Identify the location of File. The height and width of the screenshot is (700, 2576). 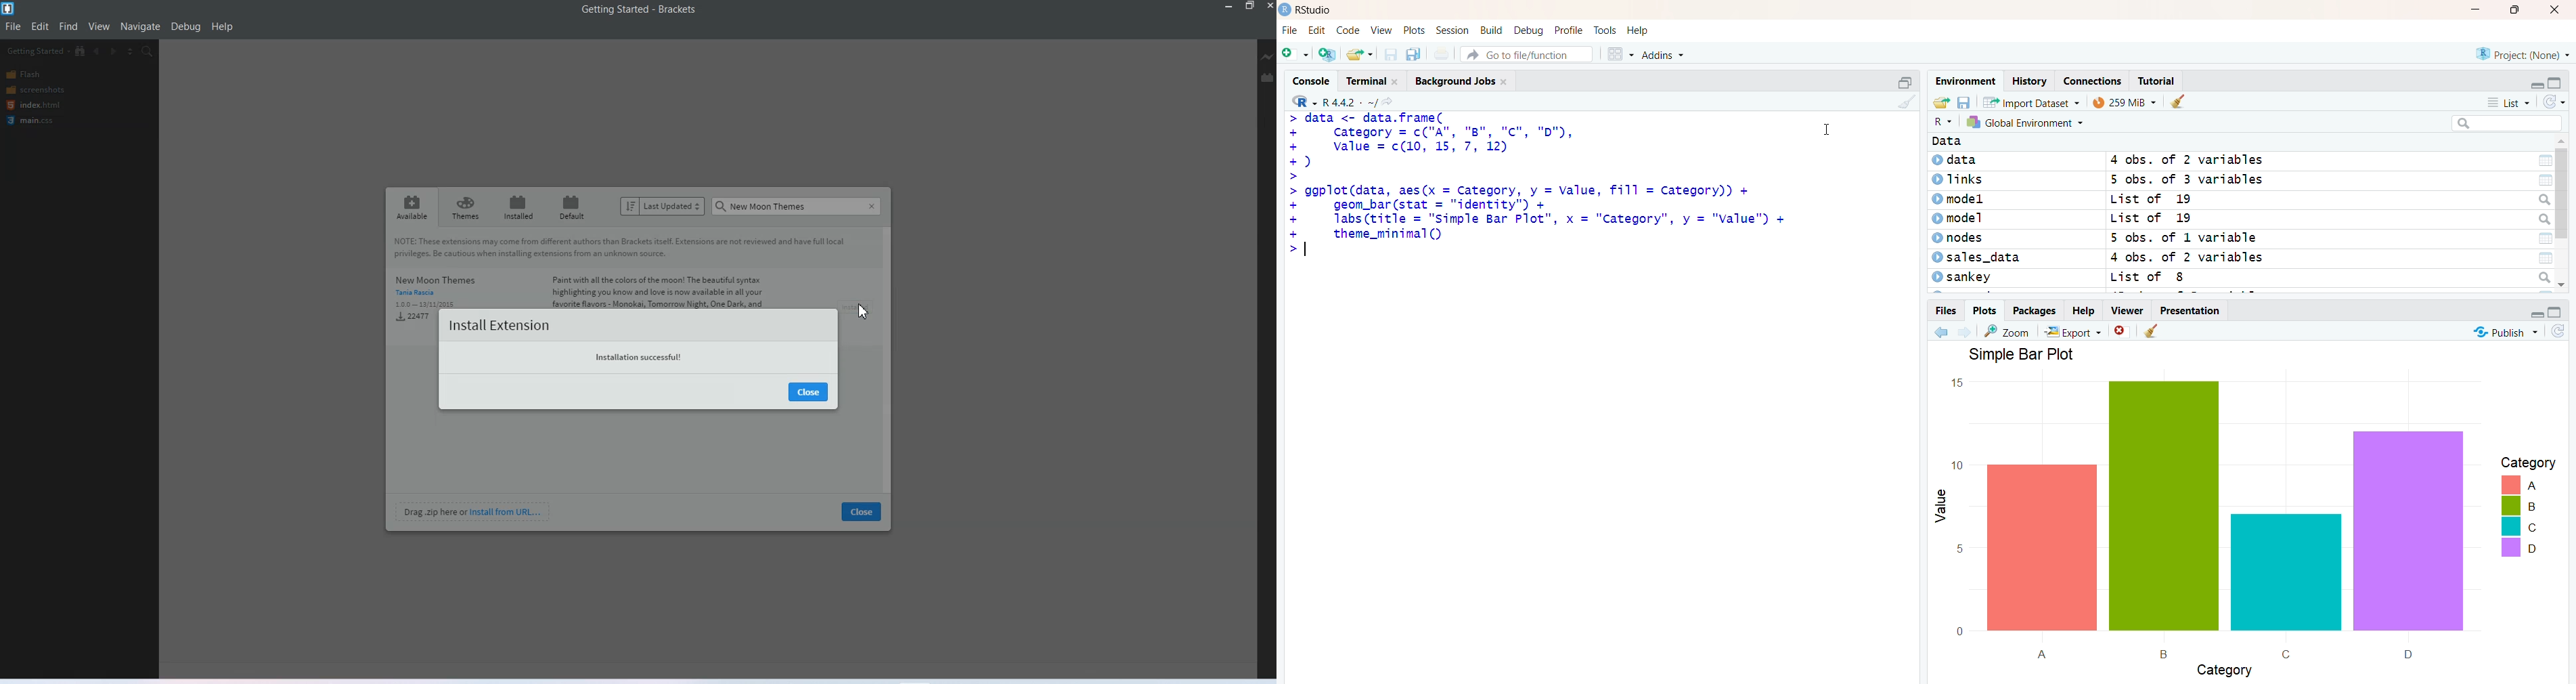
(1290, 30).